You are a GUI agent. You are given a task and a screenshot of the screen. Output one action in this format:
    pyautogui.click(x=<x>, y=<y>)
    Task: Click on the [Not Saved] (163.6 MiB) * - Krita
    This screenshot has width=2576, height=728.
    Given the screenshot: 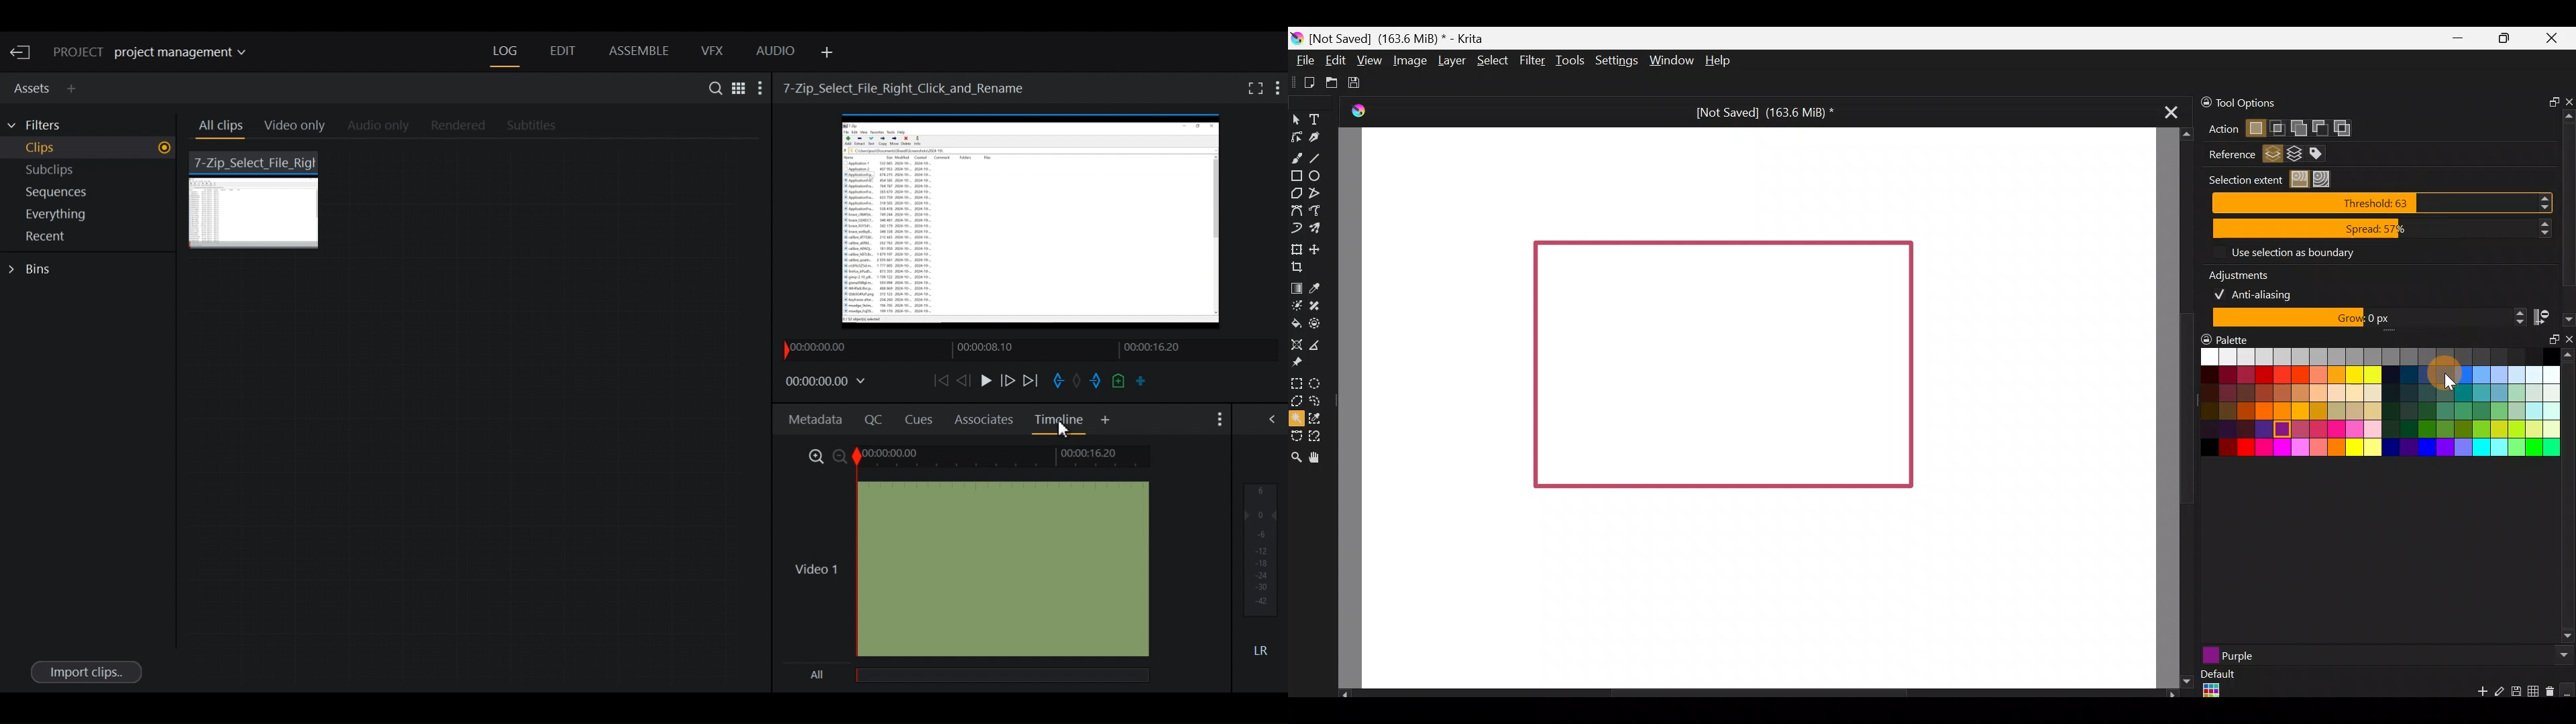 What is the action you would take?
    pyautogui.click(x=1405, y=39)
    